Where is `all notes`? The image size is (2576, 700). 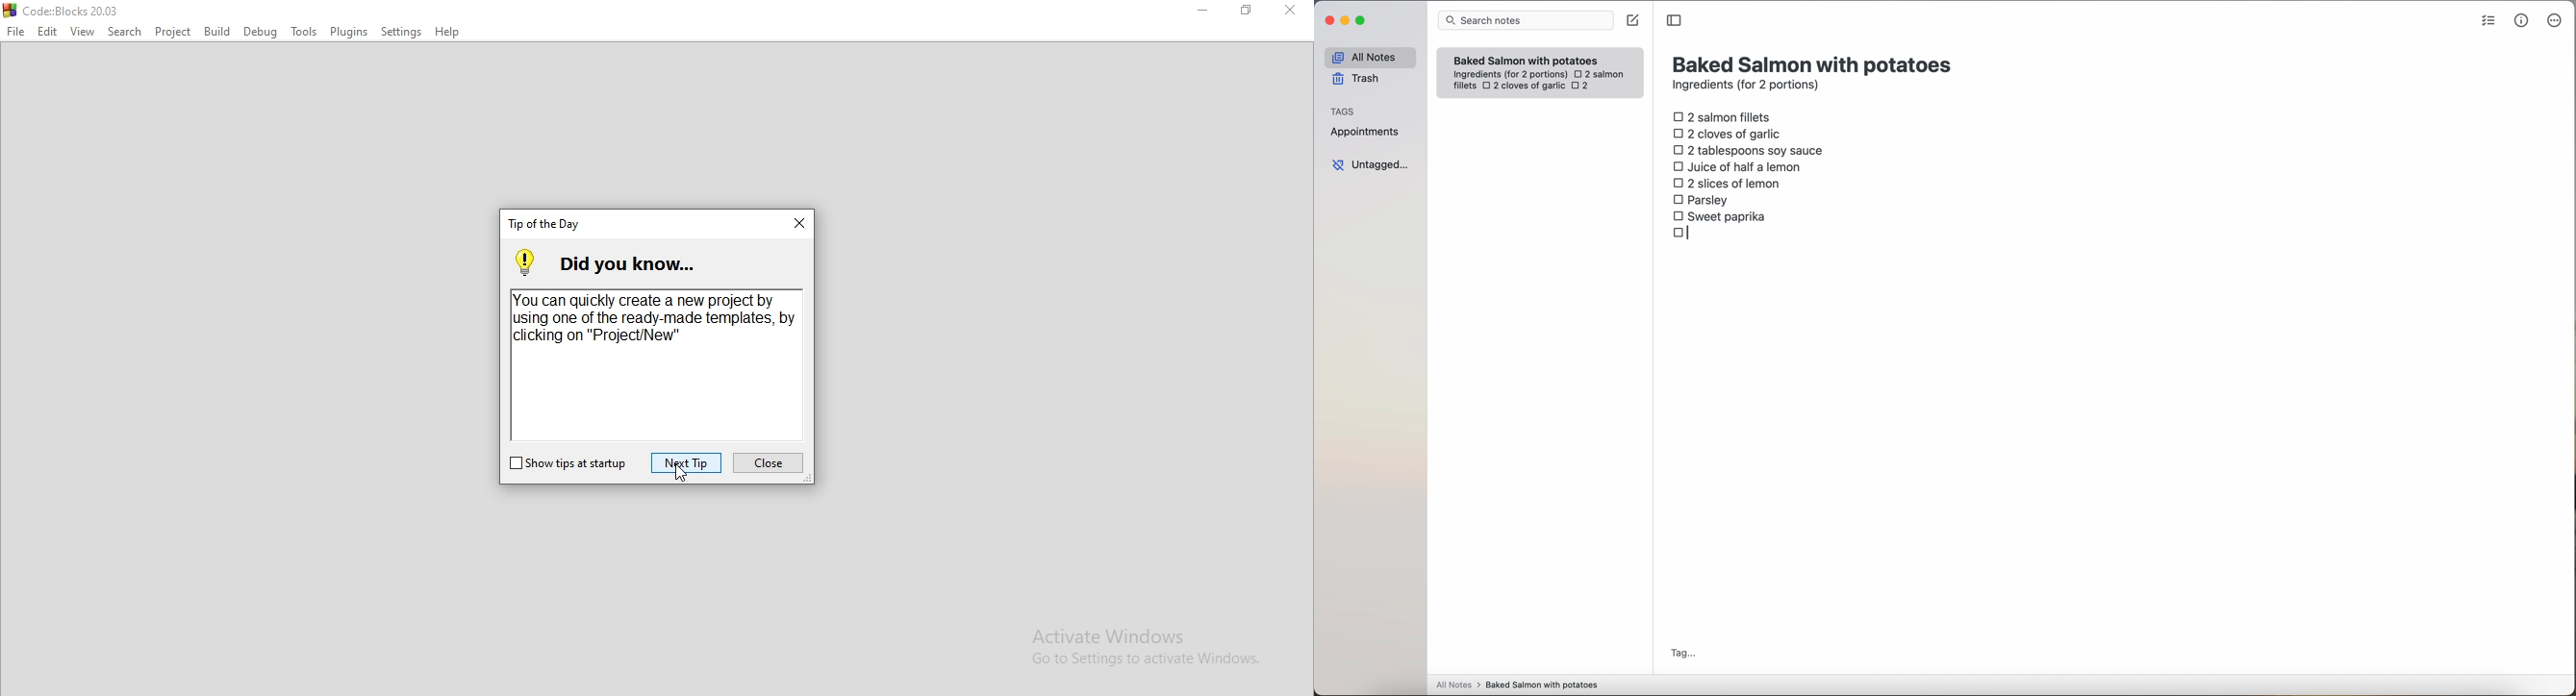
all notes is located at coordinates (1370, 57).